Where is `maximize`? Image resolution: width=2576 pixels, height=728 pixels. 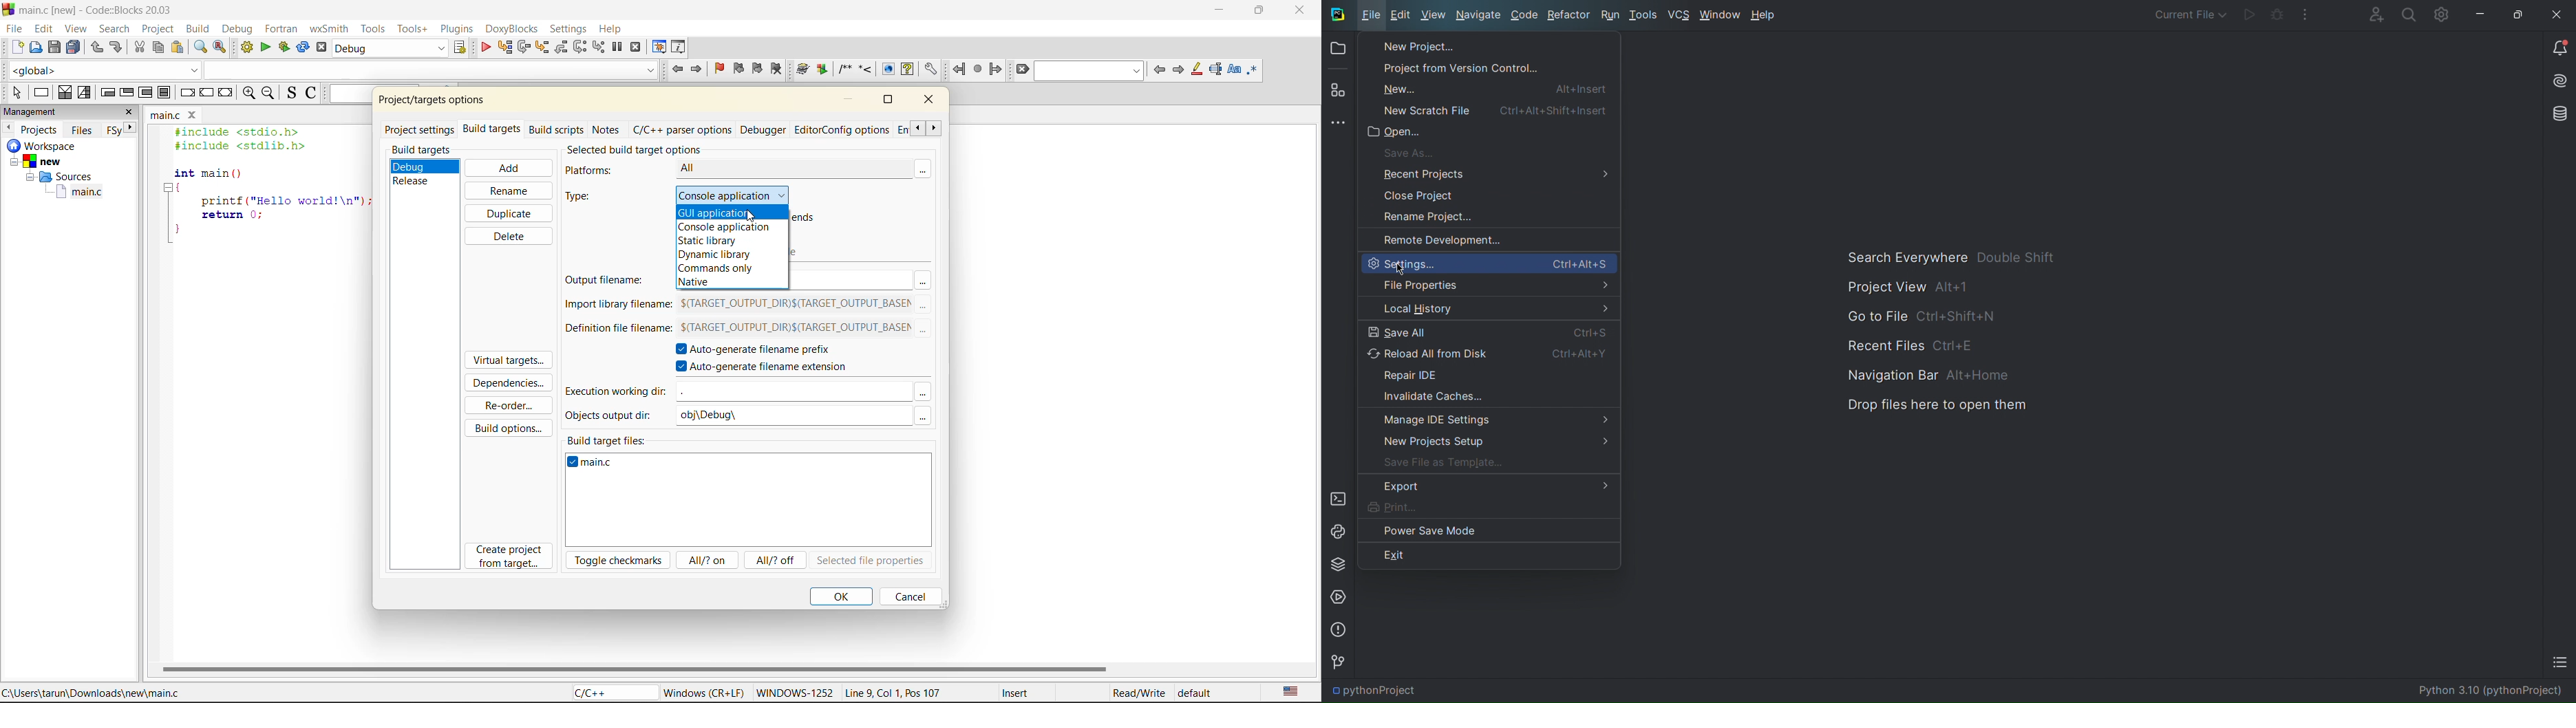 maximize is located at coordinates (892, 102).